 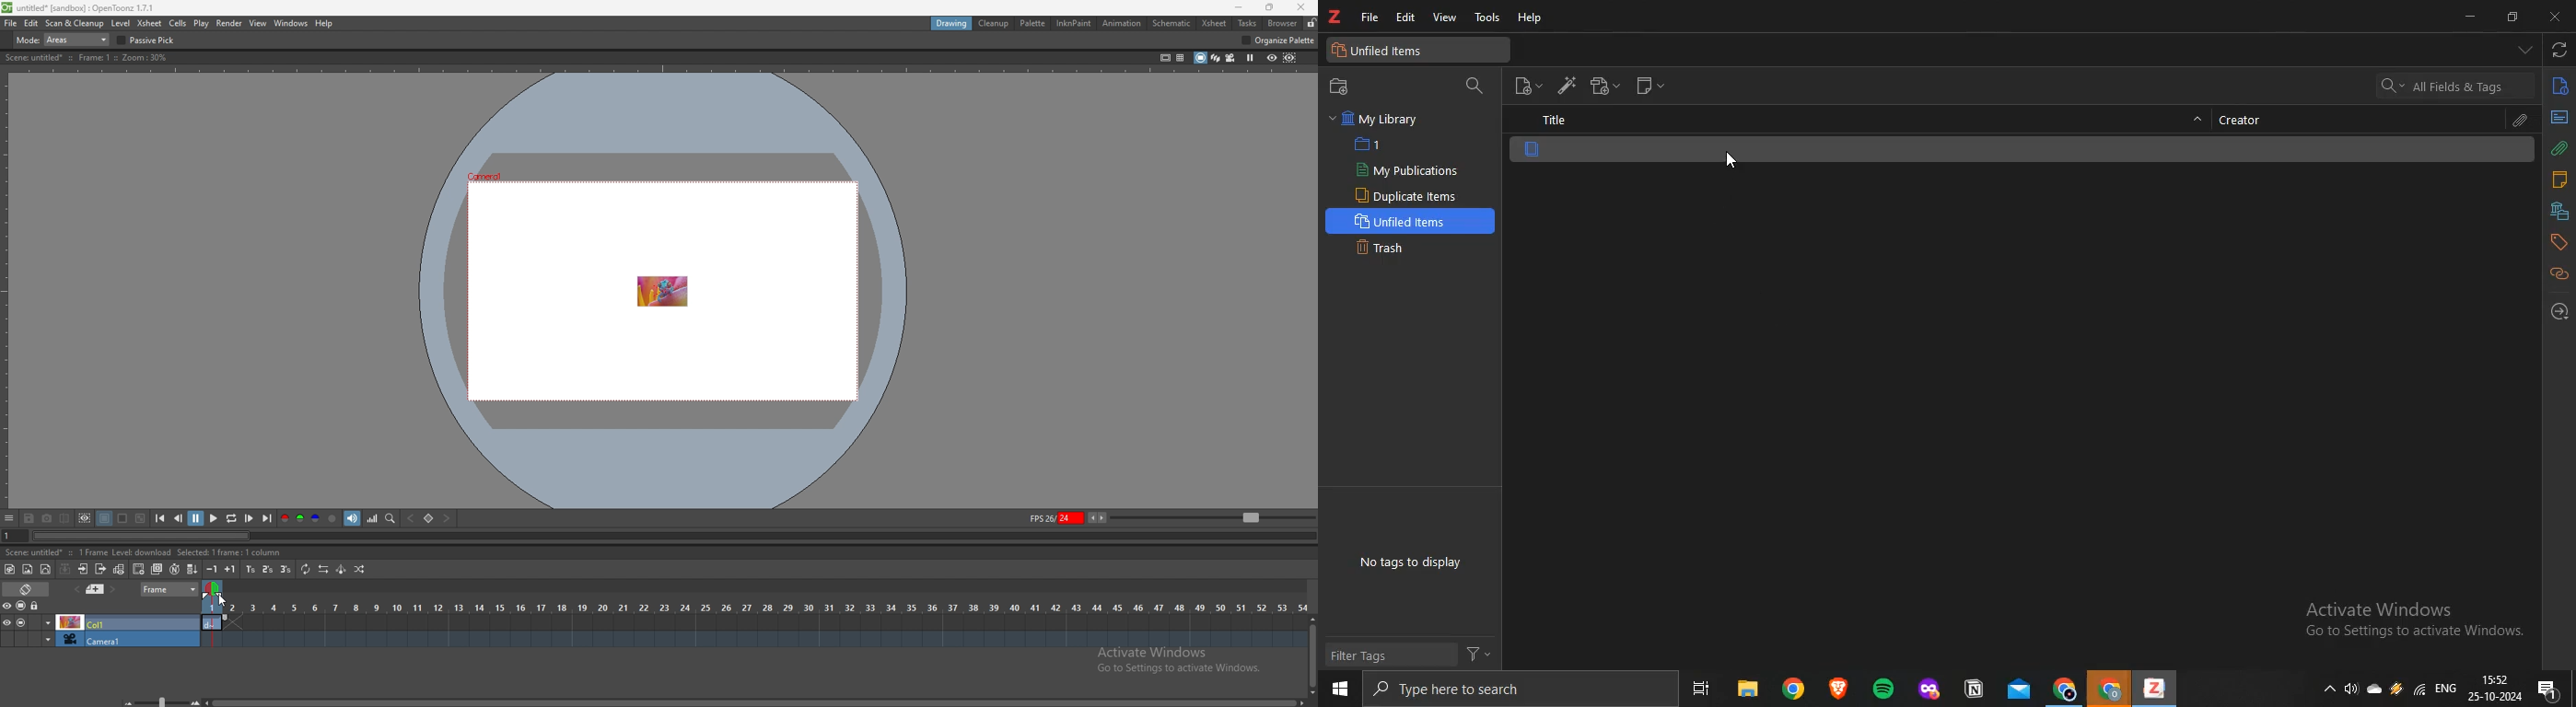 I want to click on timeline, so click(x=755, y=621).